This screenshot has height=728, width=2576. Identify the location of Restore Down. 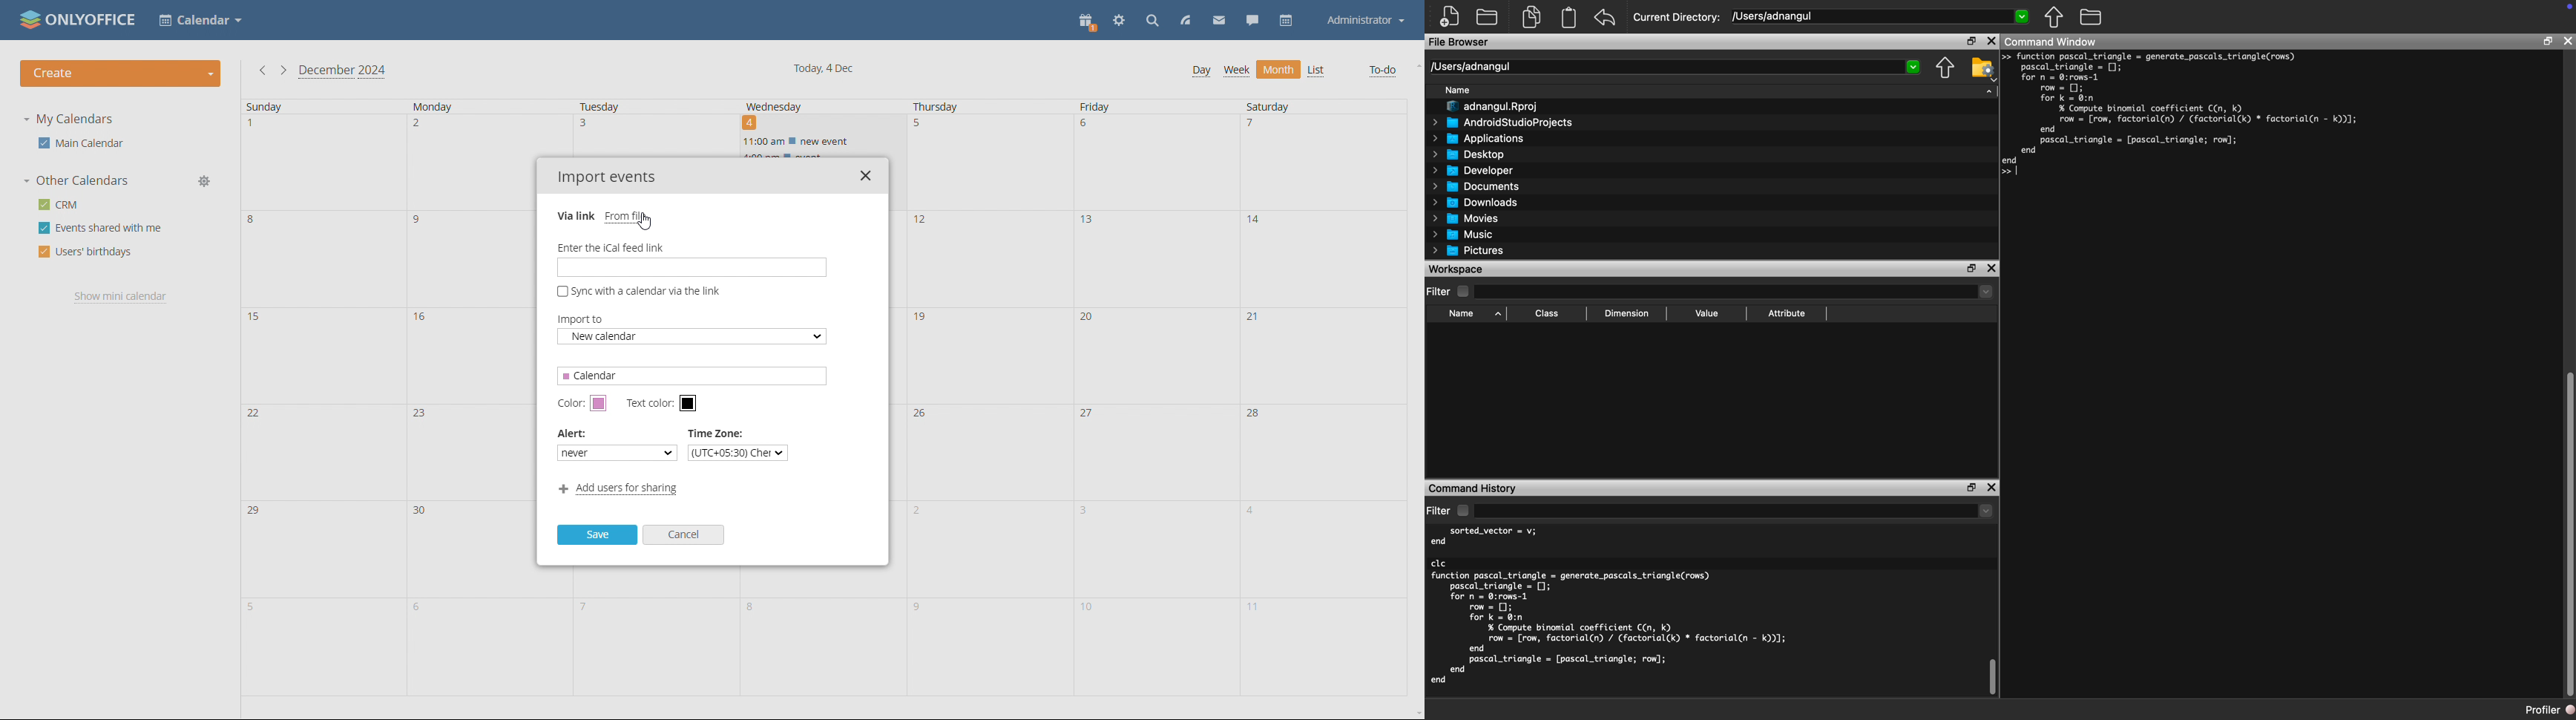
(1971, 488).